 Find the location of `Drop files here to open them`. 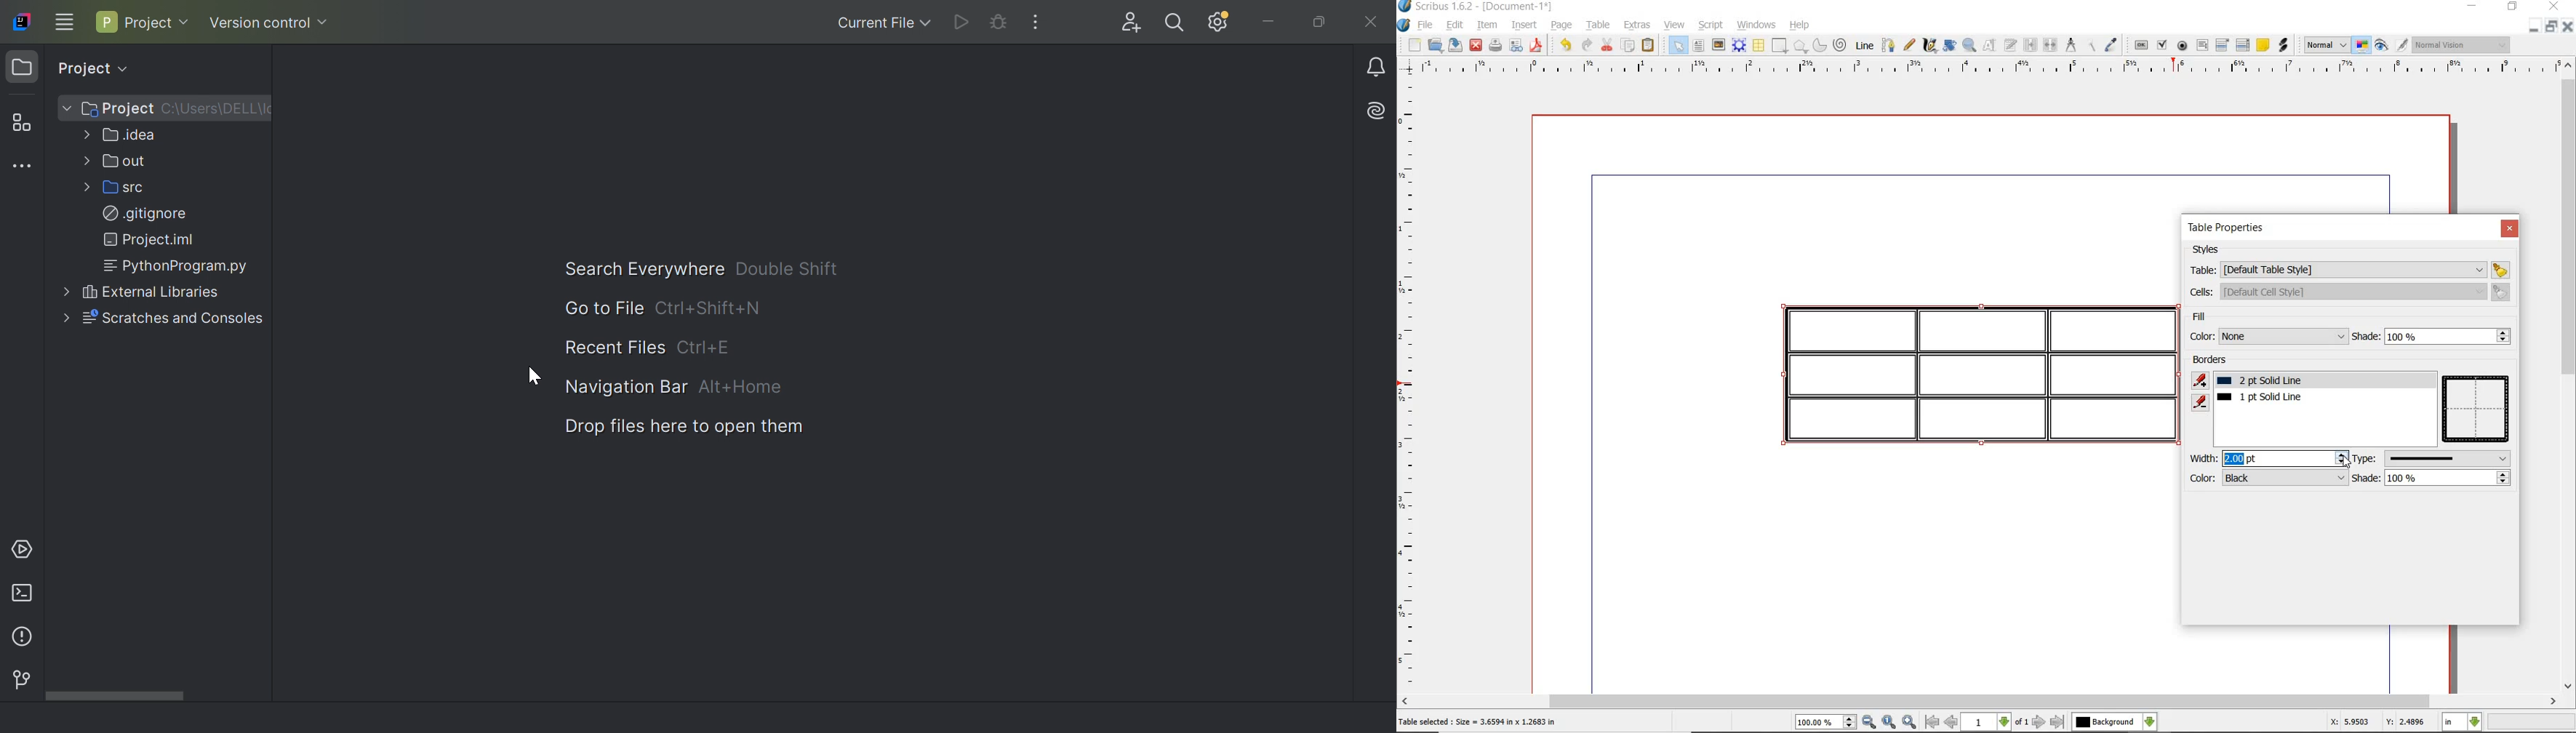

Drop files here to open them is located at coordinates (686, 426).